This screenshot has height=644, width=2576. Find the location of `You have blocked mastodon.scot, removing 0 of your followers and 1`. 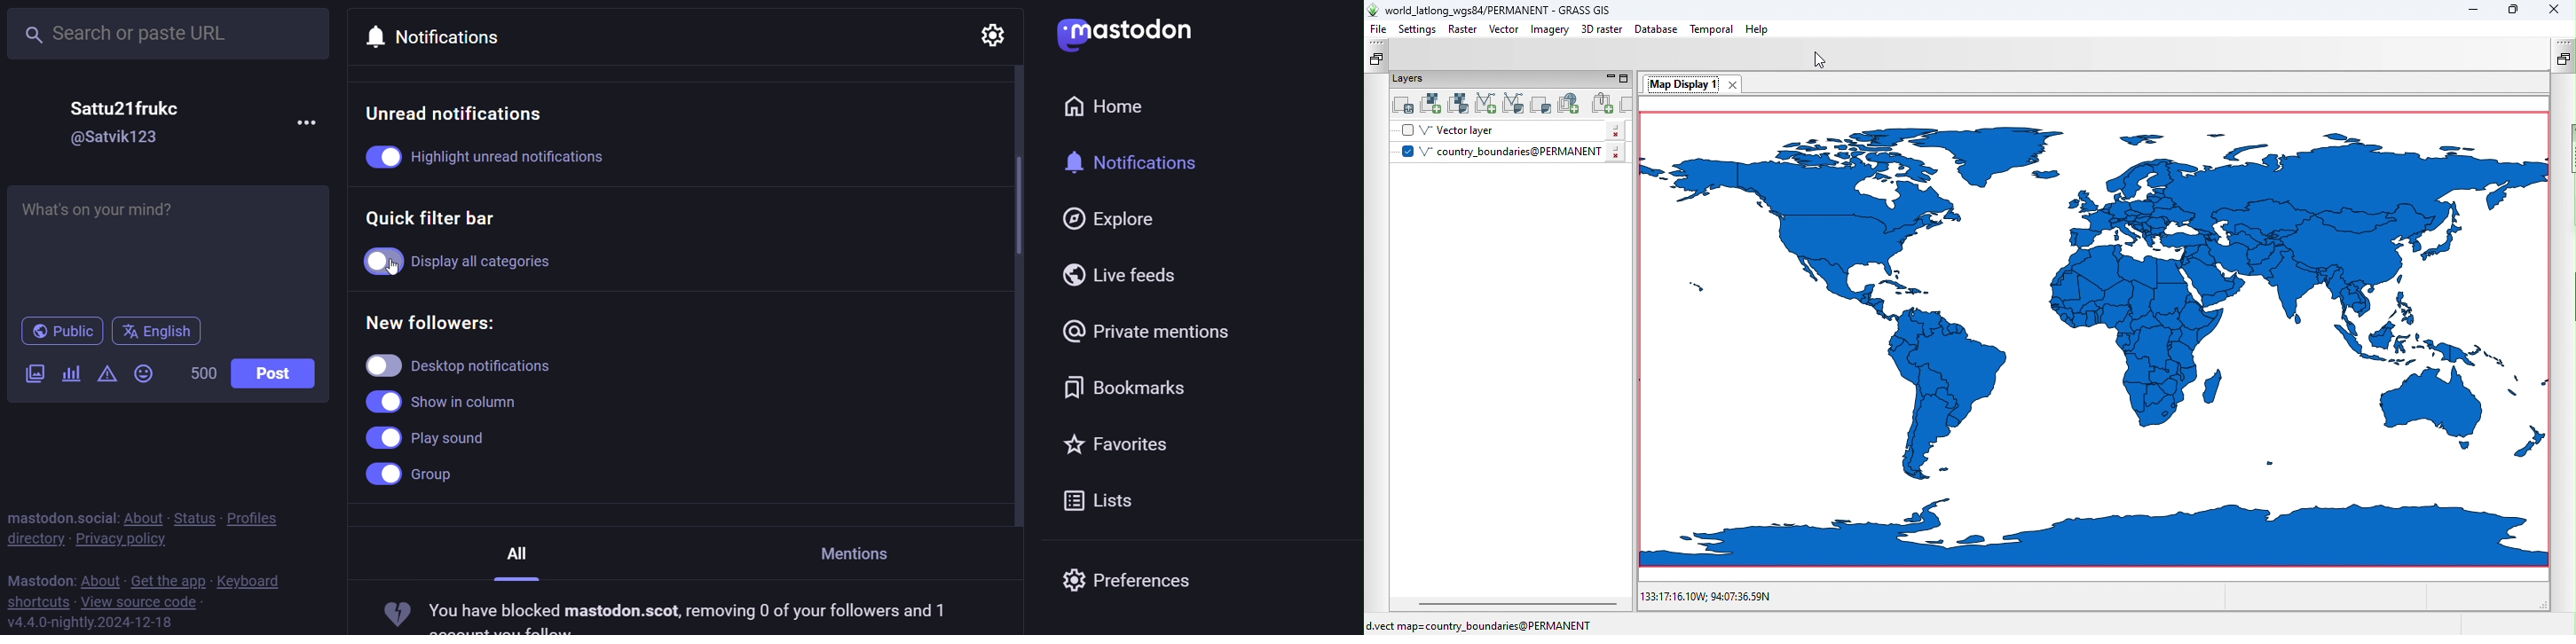

You have blocked mastodon.scot, removing 0 of your followers and 1 is located at coordinates (672, 616).